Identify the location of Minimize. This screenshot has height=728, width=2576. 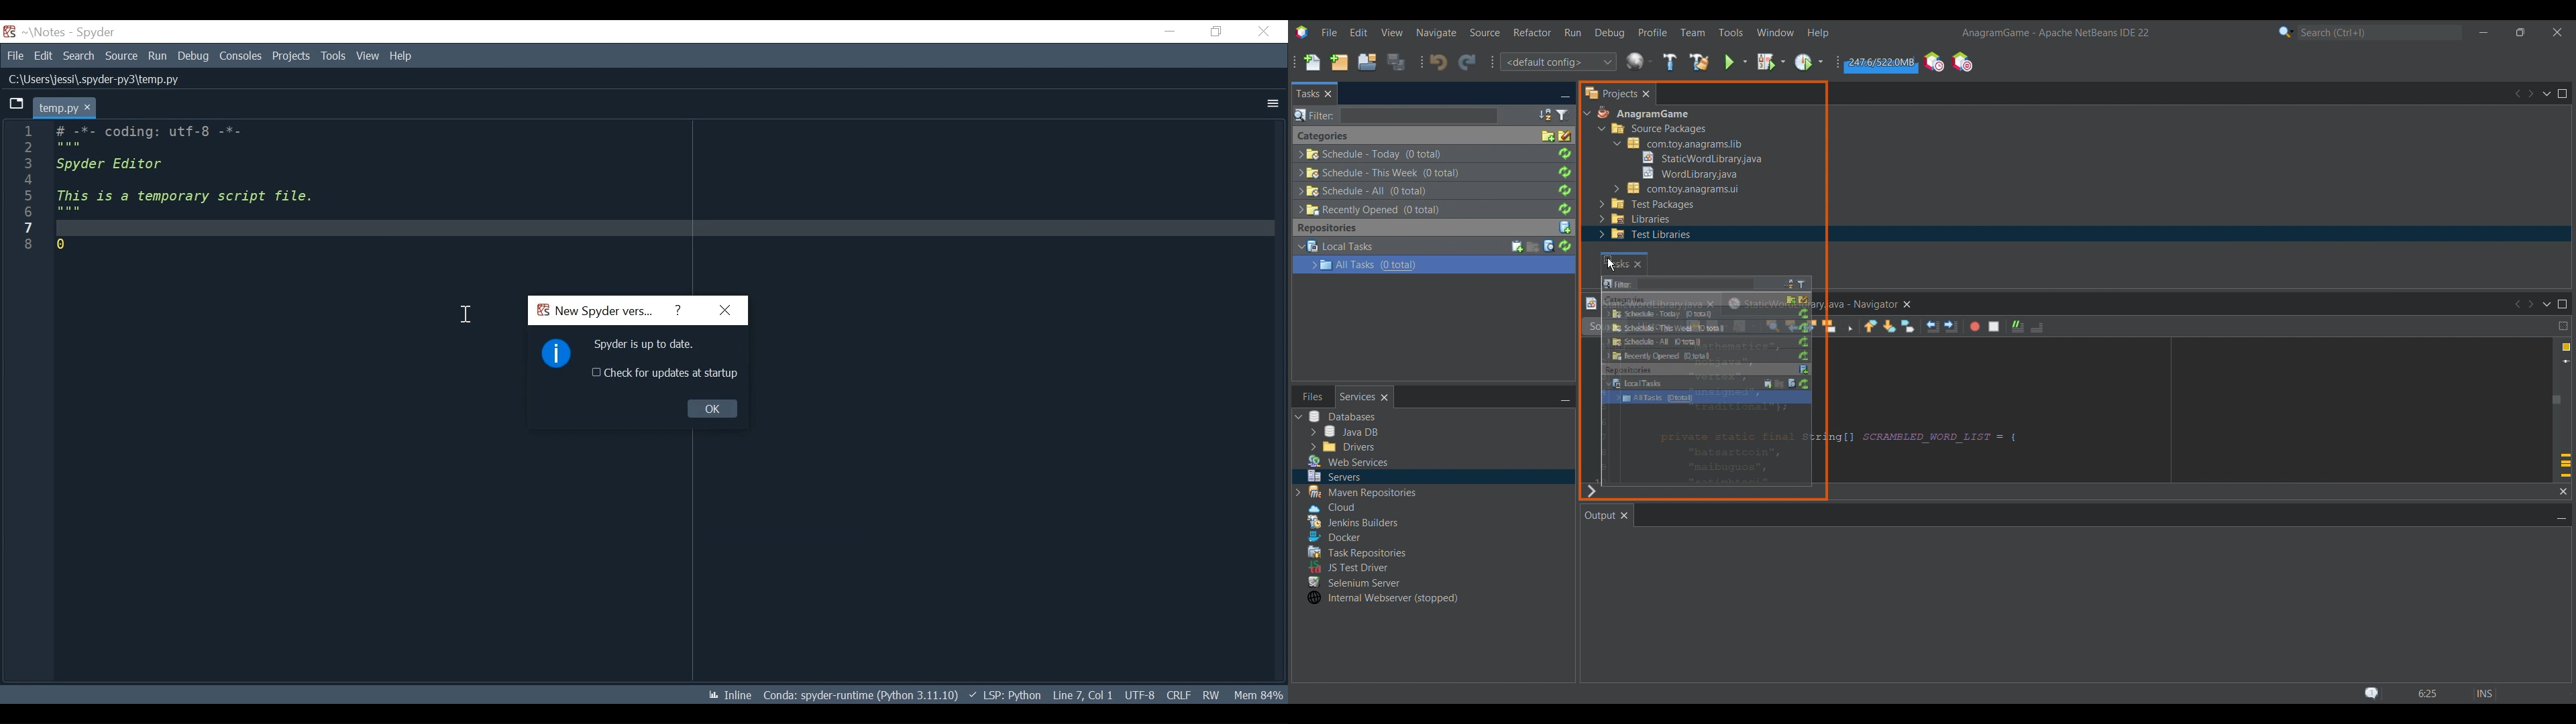
(1171, 32).